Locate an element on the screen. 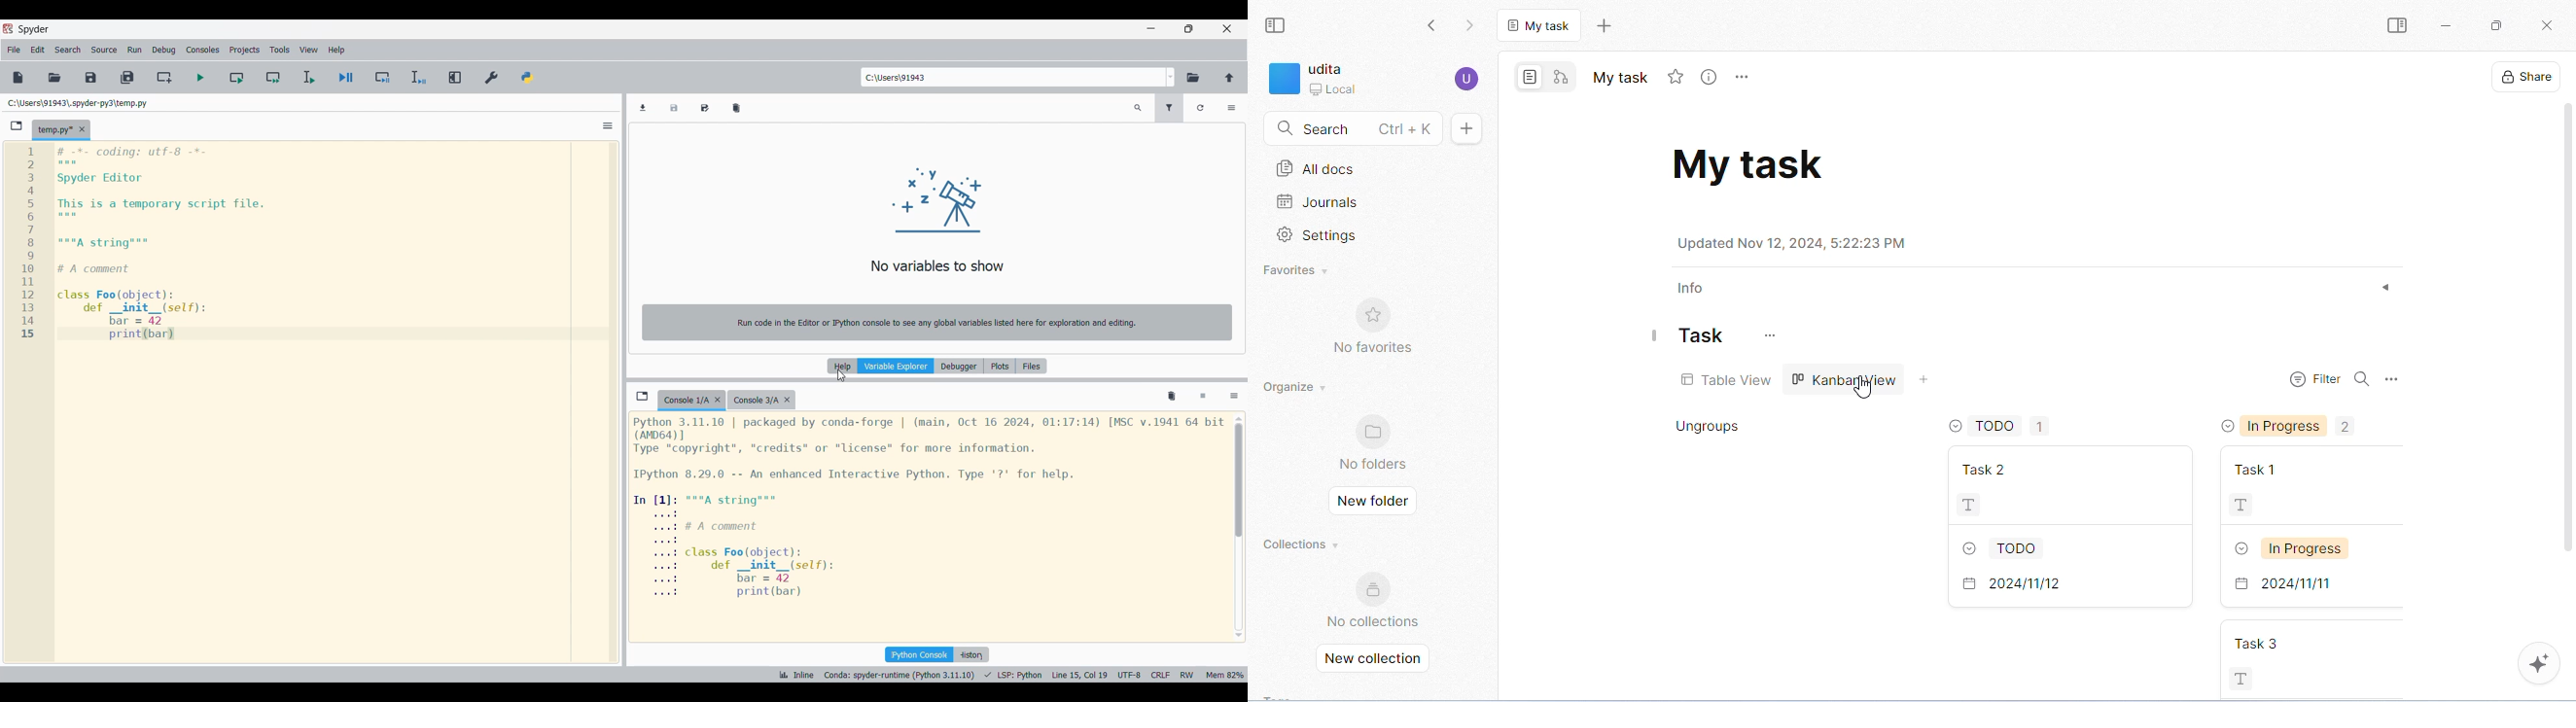 This screenshot has width=2576, height=728. Options is located at coordinates (1233, 108).